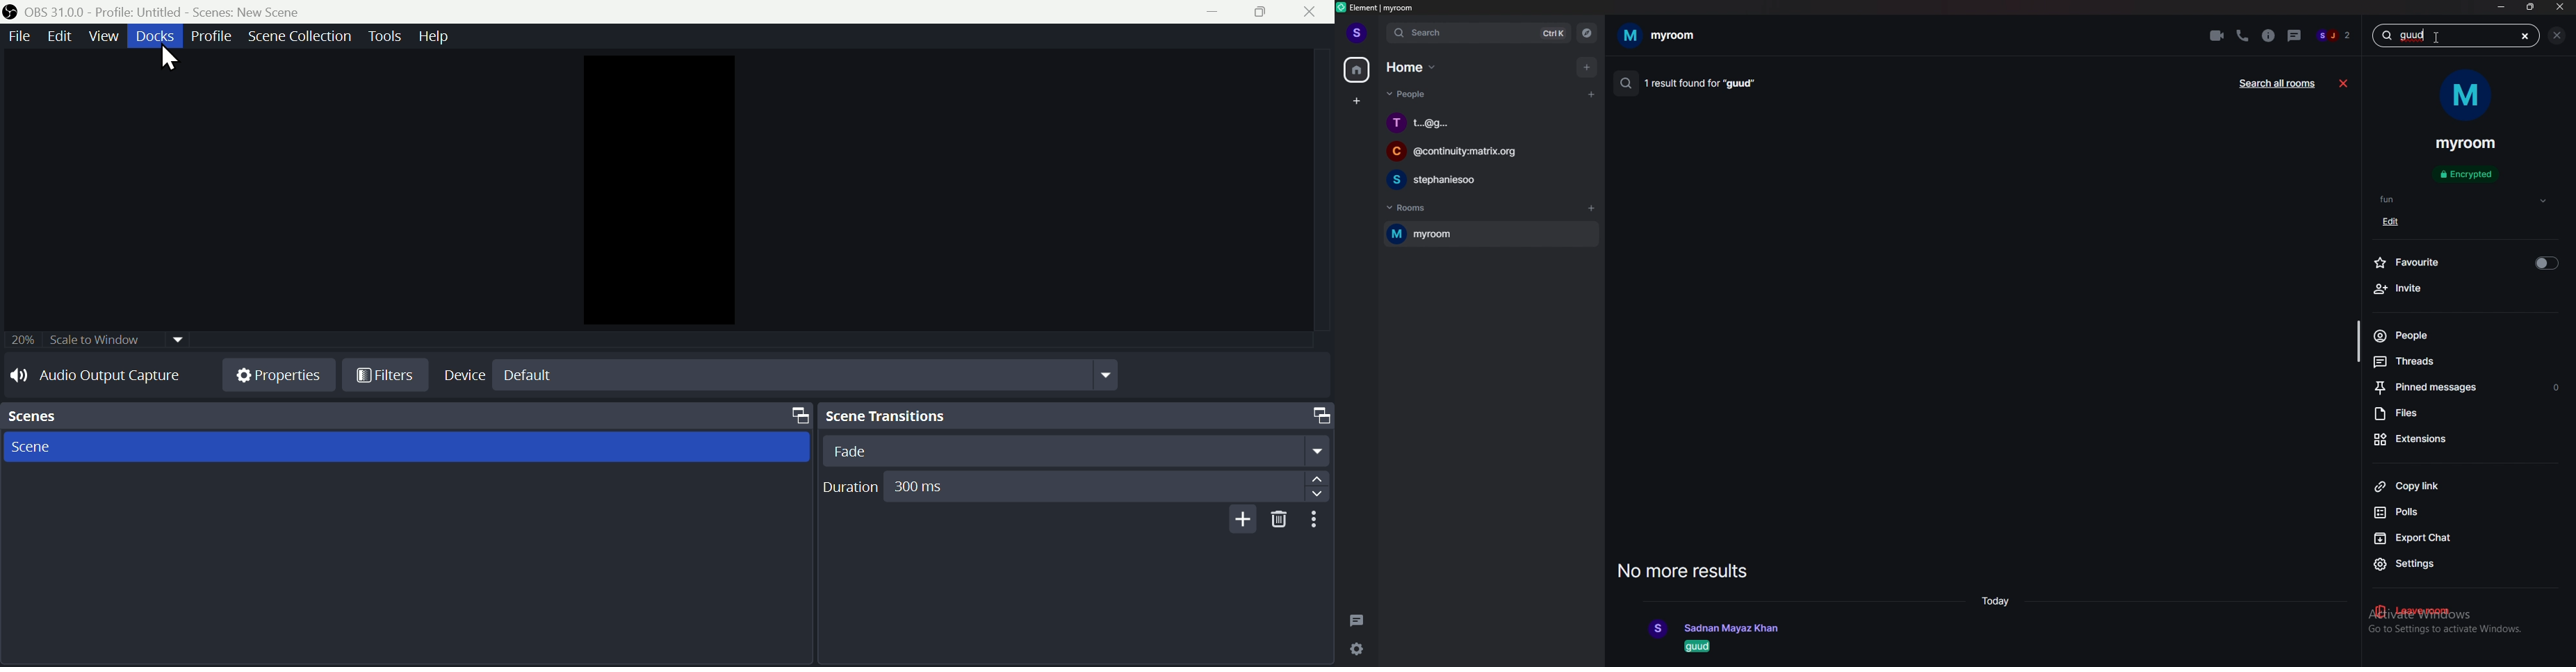  I want to click on cursor, so click(171, 61).